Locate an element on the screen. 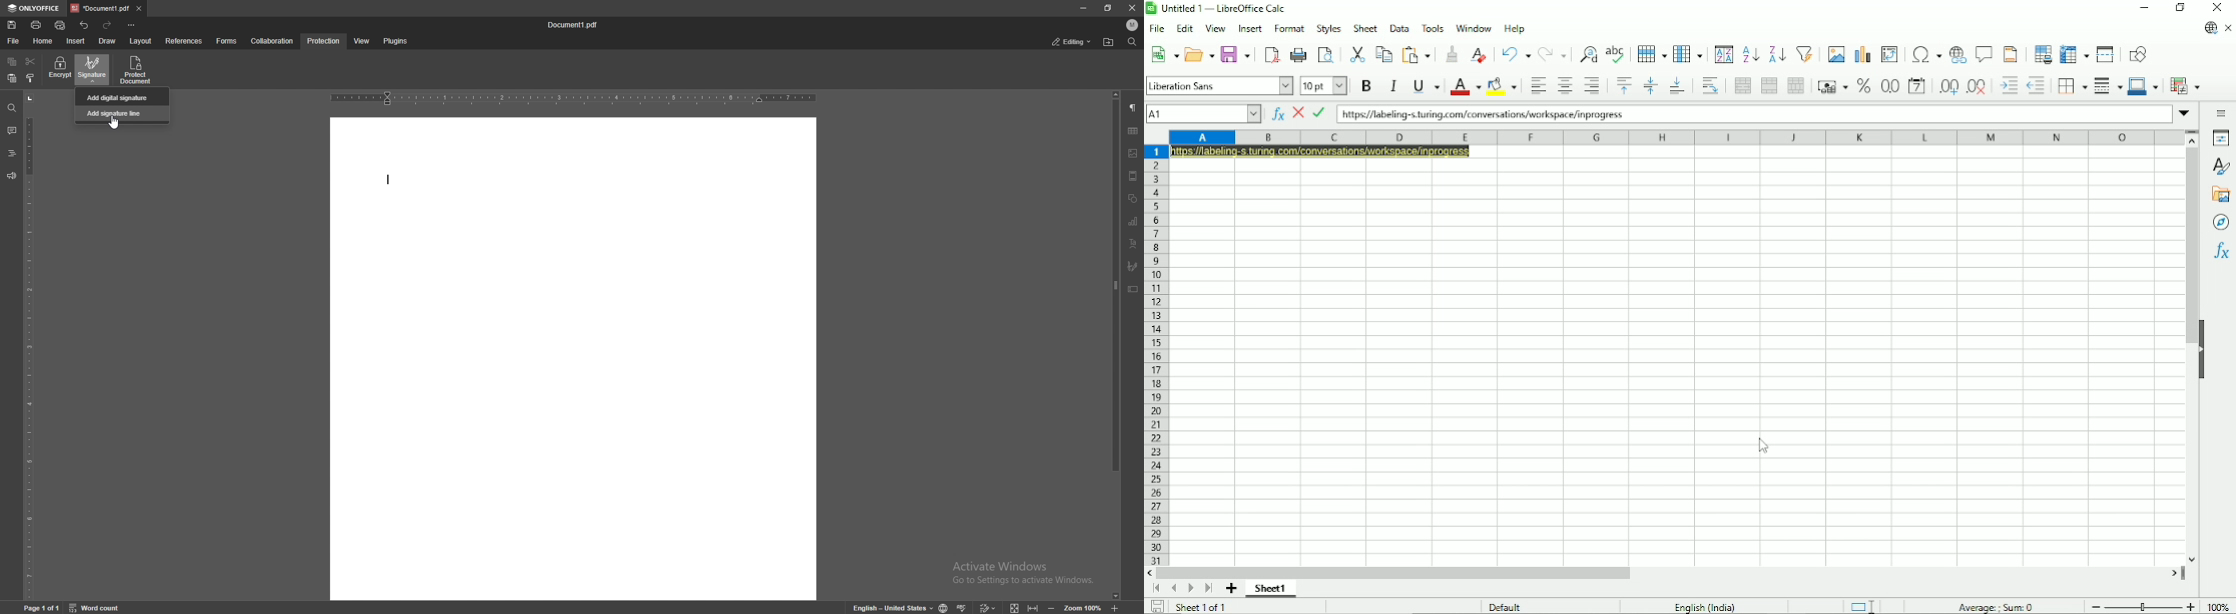  status is located at coordinates (1072, 42).